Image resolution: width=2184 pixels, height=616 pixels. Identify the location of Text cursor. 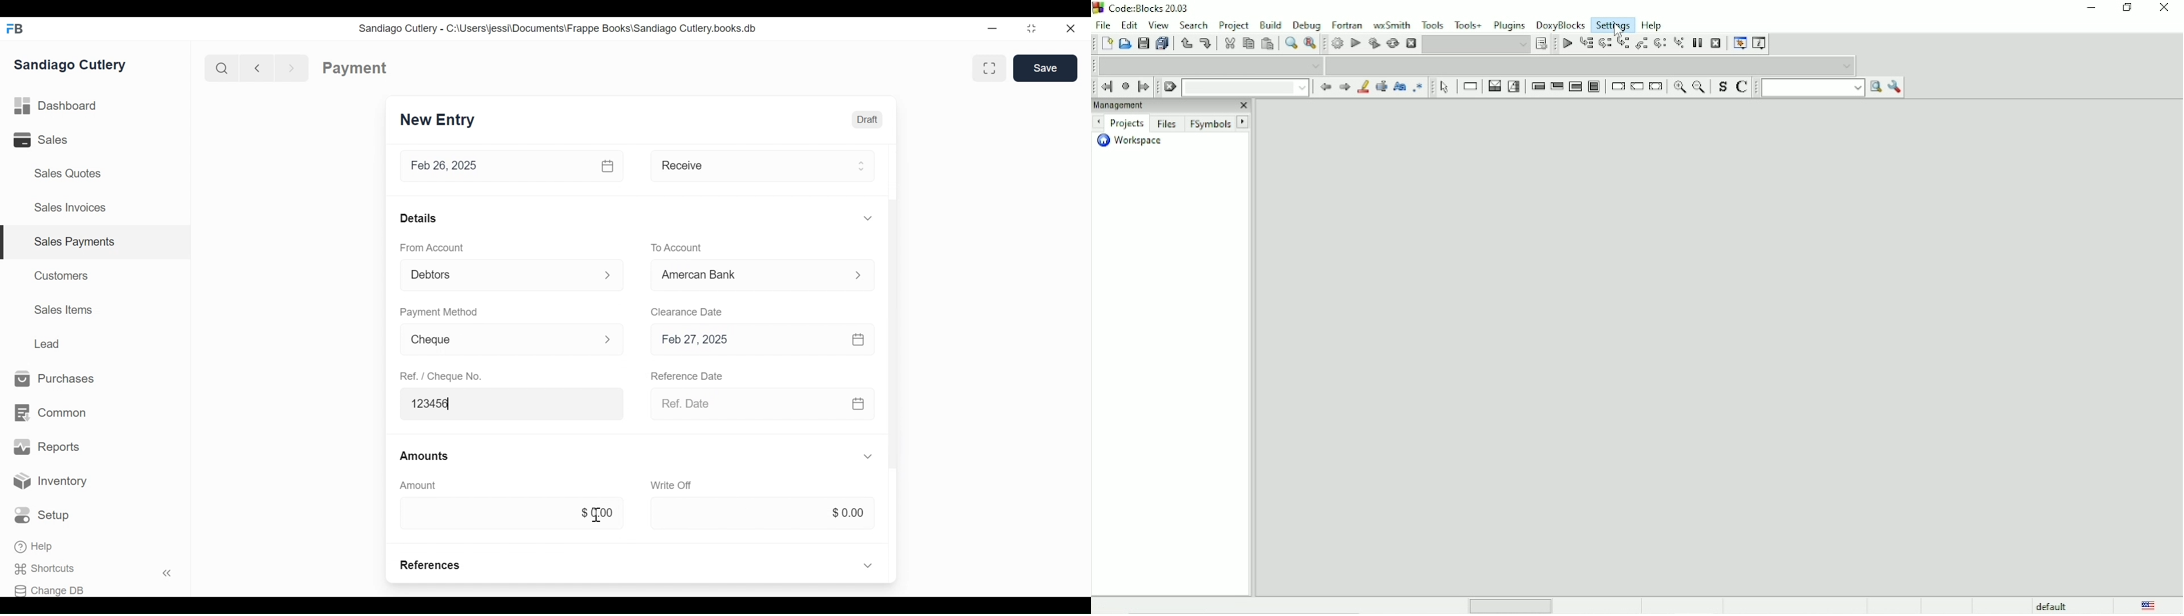
(596, 515).